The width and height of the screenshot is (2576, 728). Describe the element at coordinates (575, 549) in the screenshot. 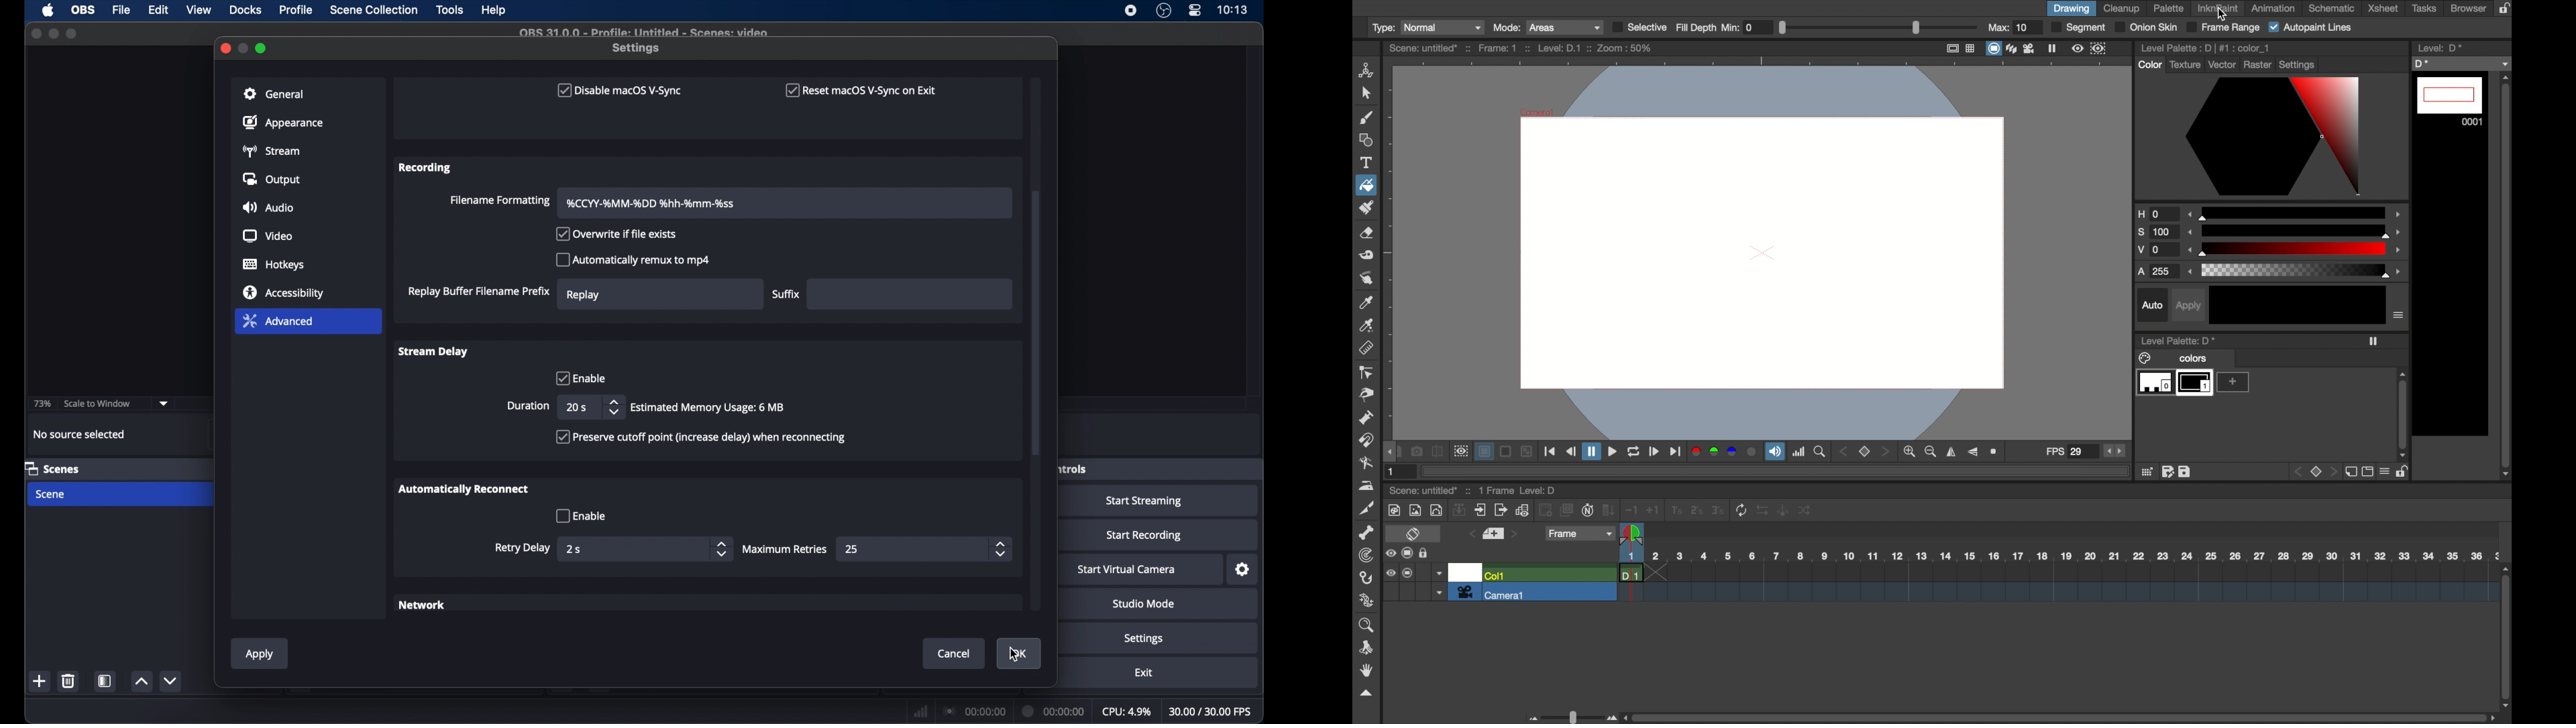

I see `2s` at that location.